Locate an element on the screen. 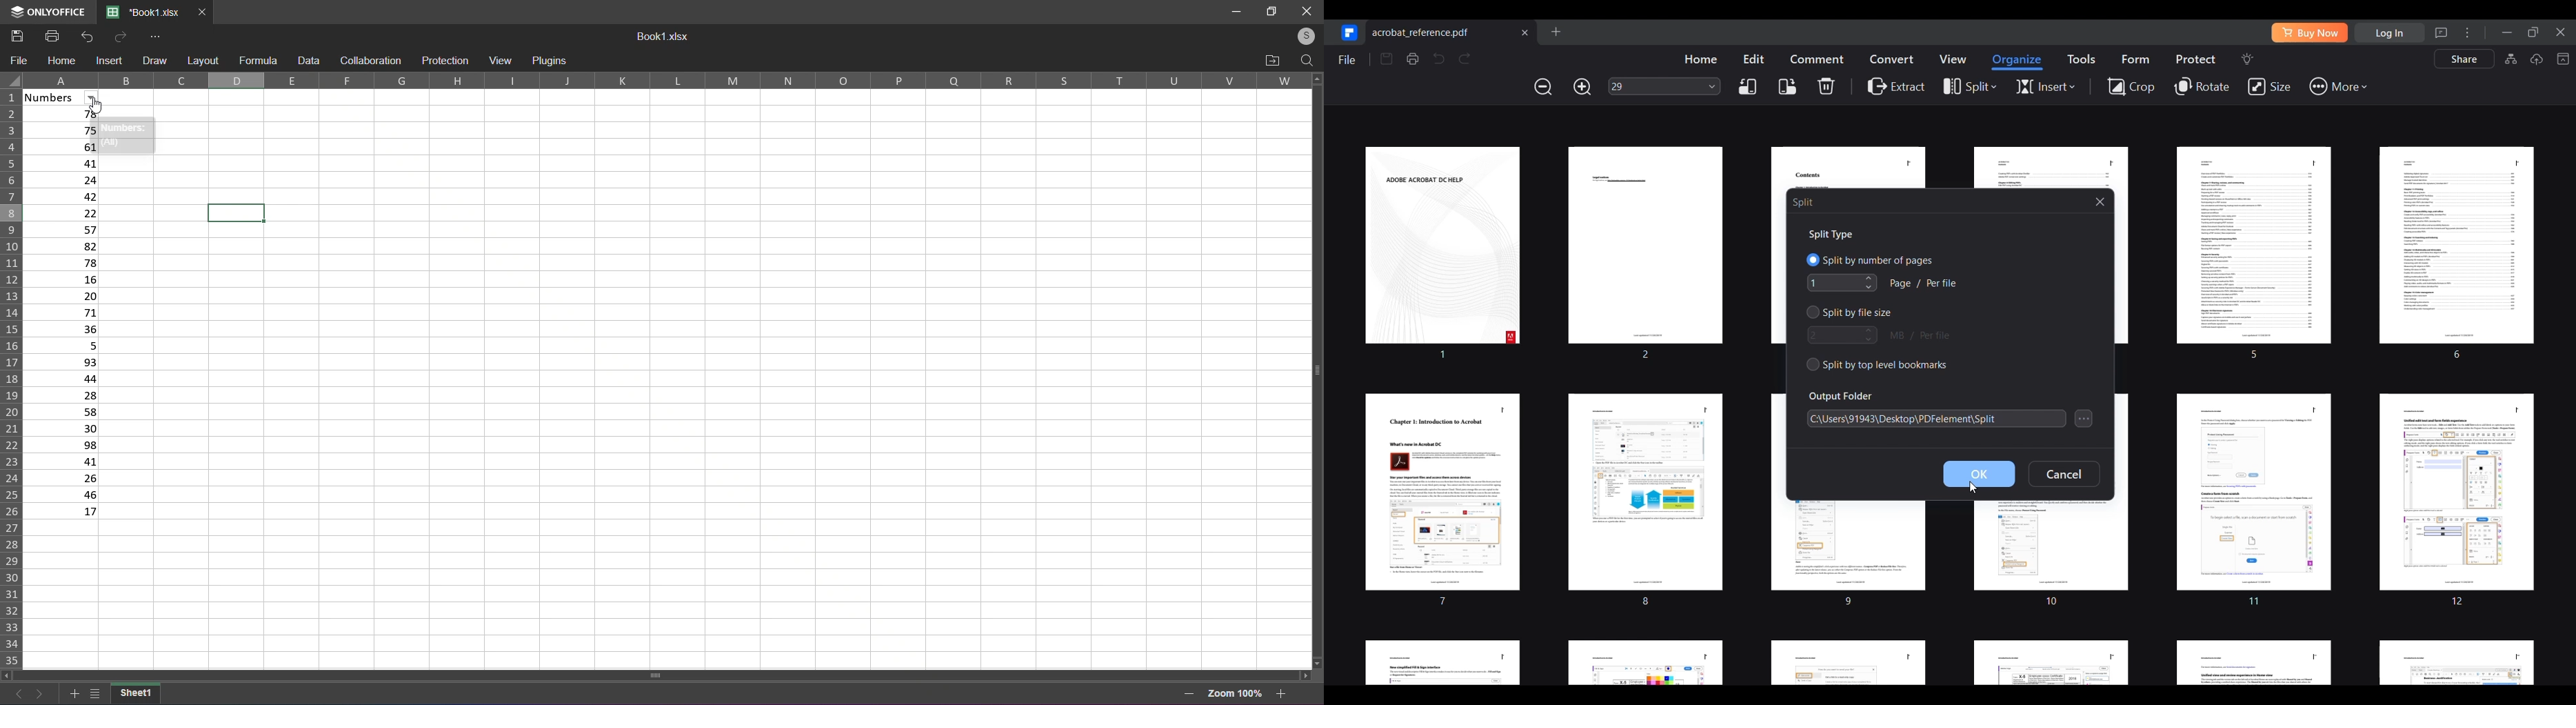 The width and height of the screenshot is (2576, 728). 57 is located at coordinates (66, 228).